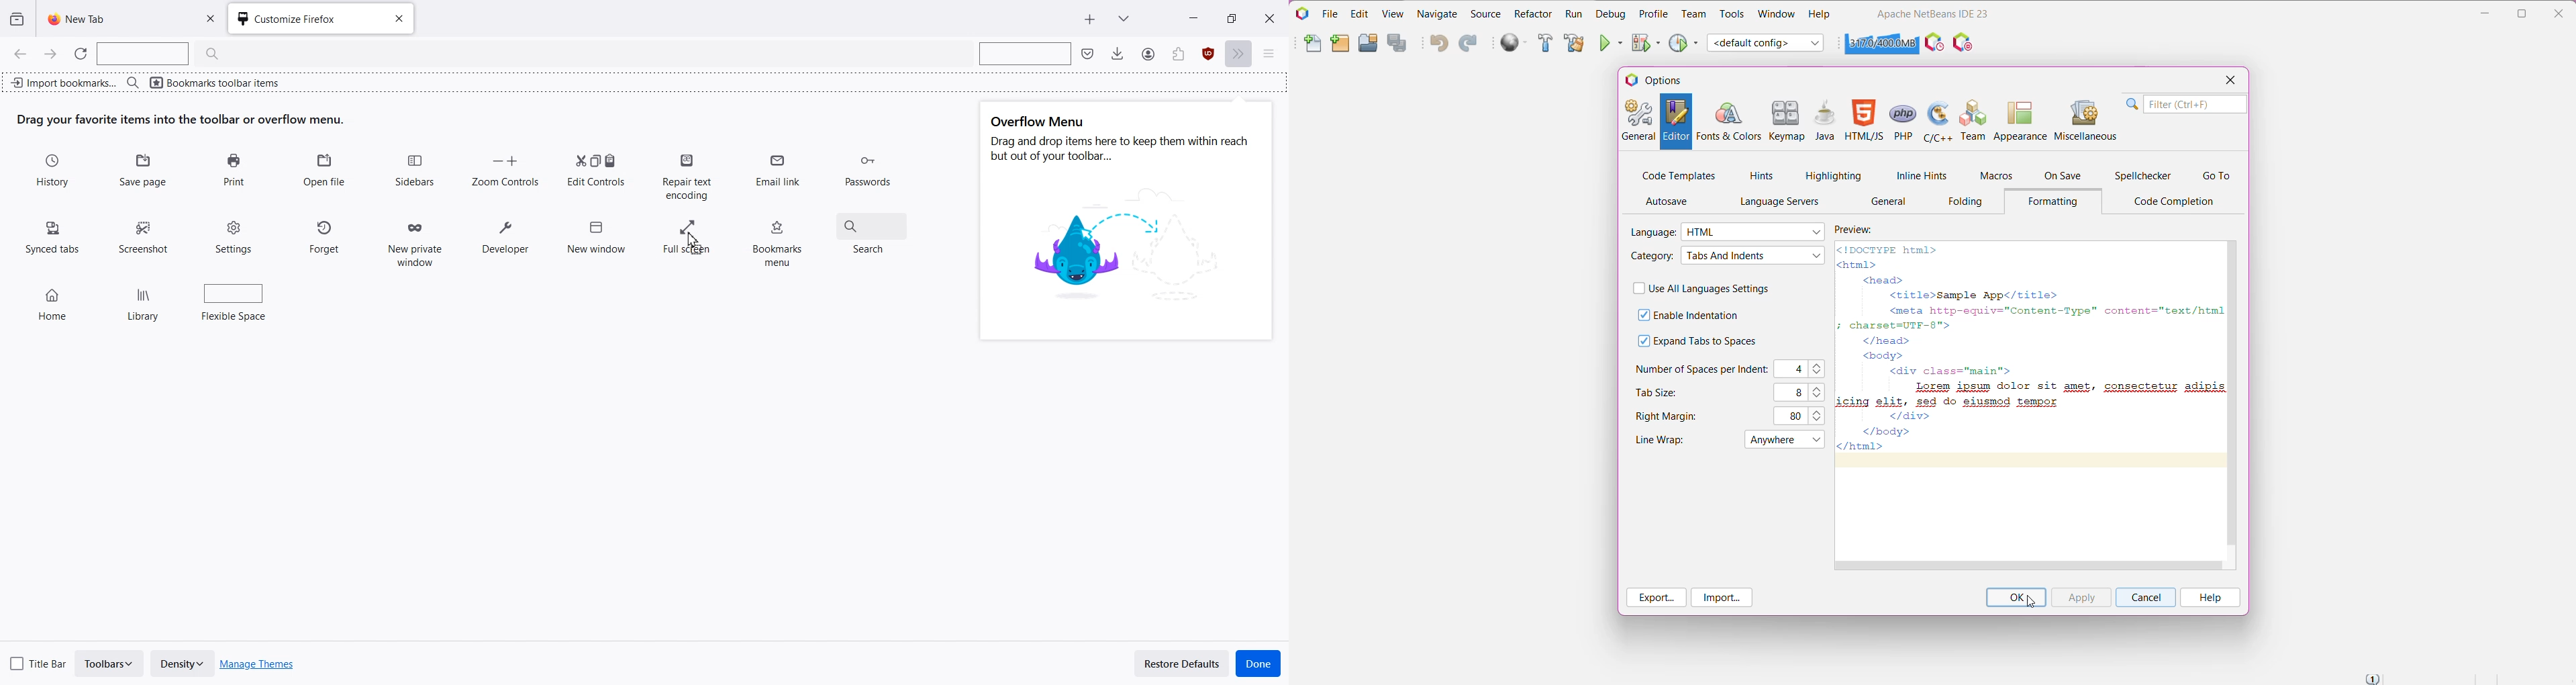  Describe the element at coordinates (1147, 54) in the screenshot. I see `Save to Pocket` at that location.